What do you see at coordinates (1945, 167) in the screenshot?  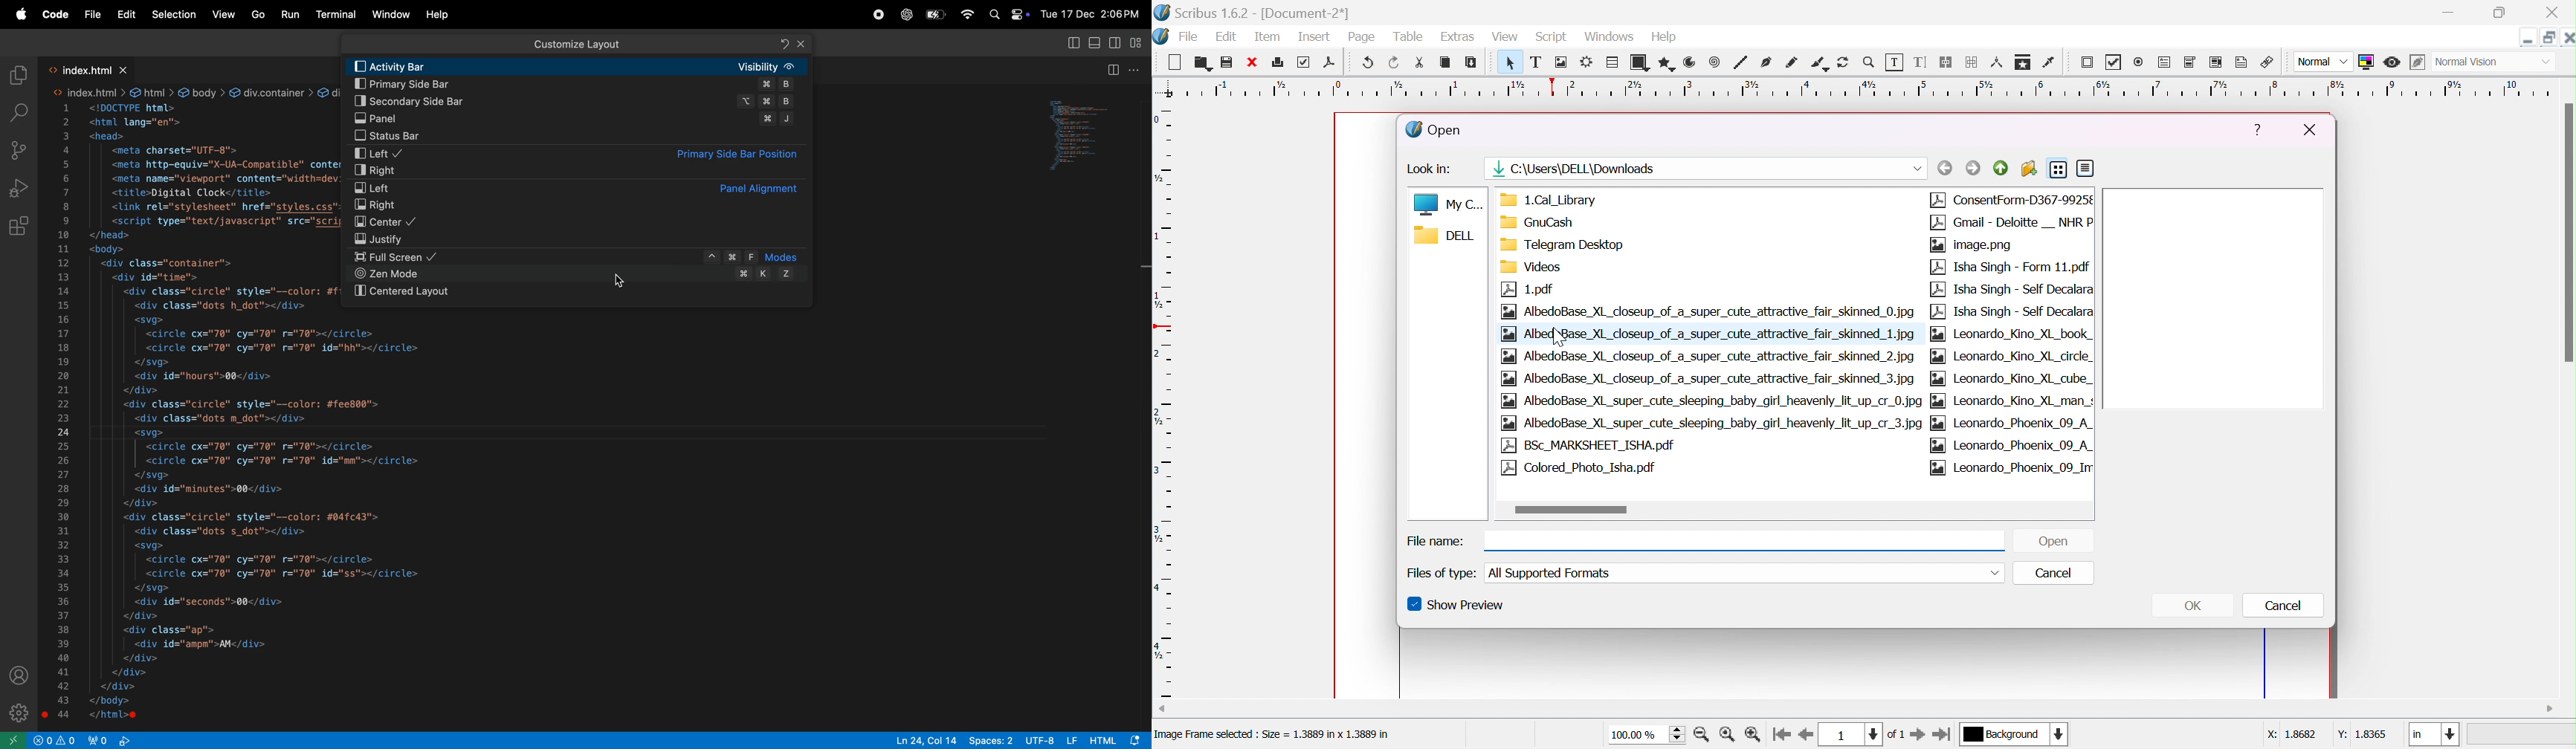 I see `back` at bounding box center [1945, 167].